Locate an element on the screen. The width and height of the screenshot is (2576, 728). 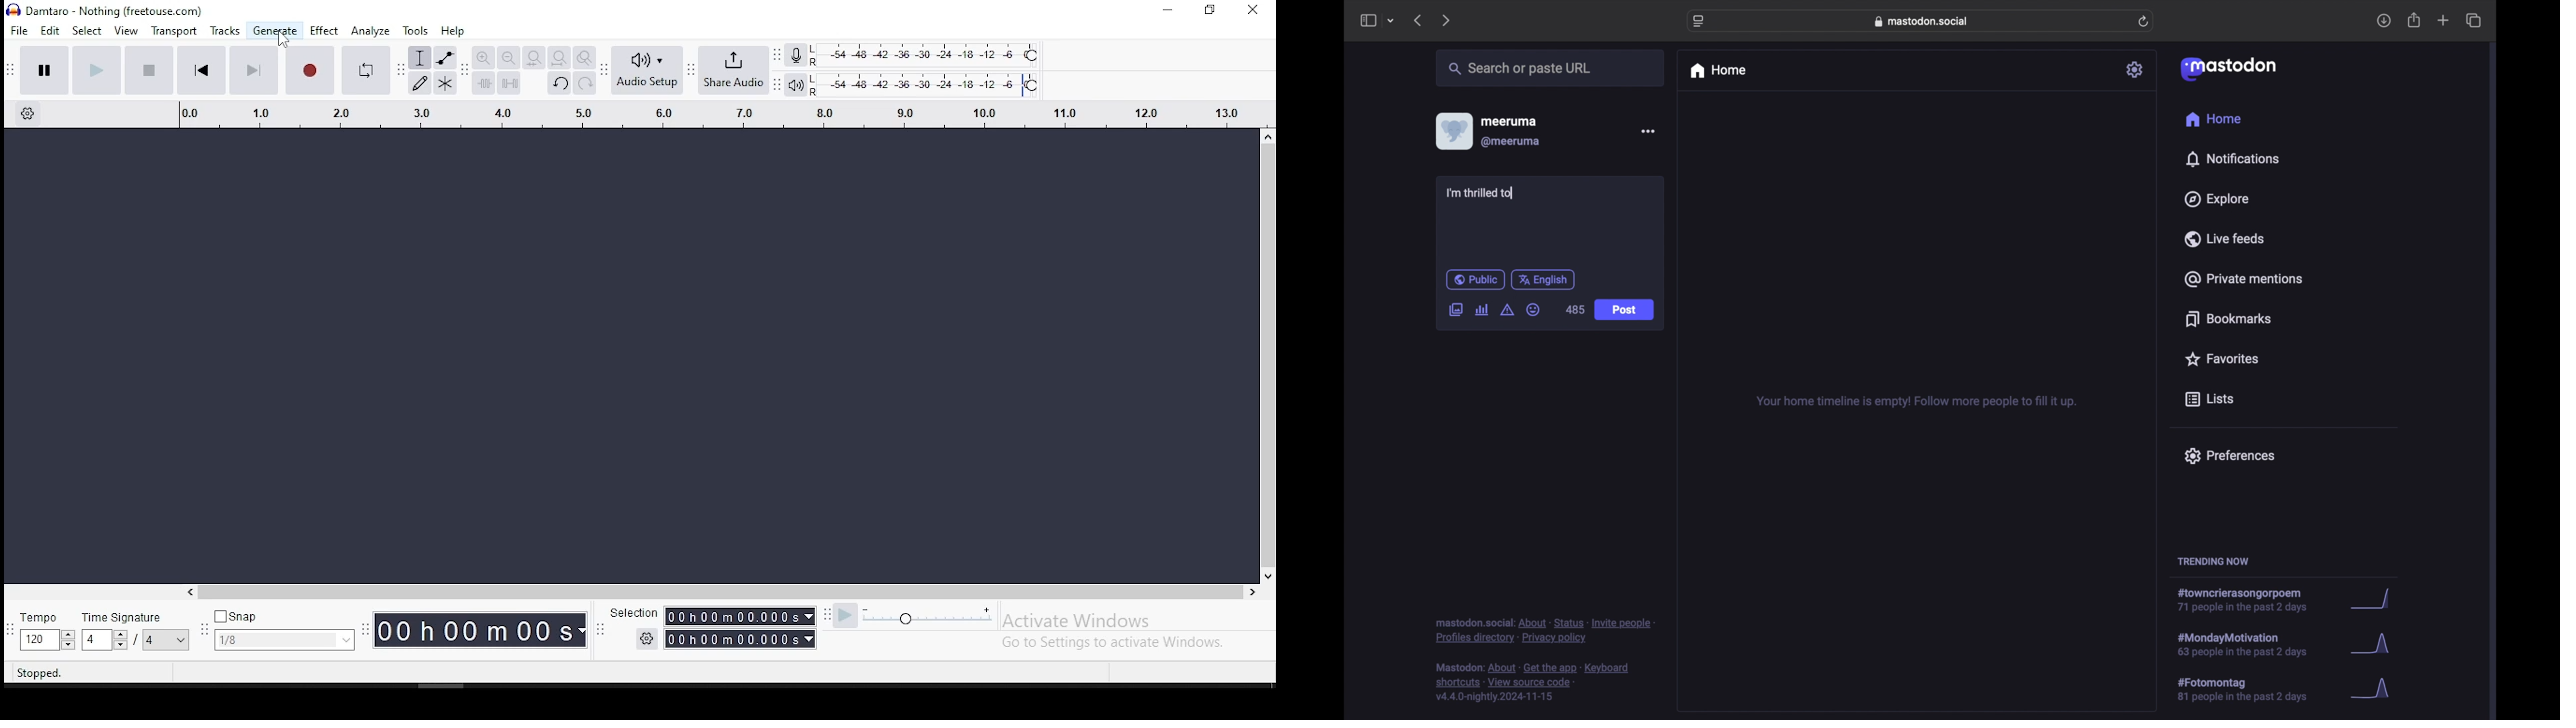
fit project to width is located at coordinates (534, 57).